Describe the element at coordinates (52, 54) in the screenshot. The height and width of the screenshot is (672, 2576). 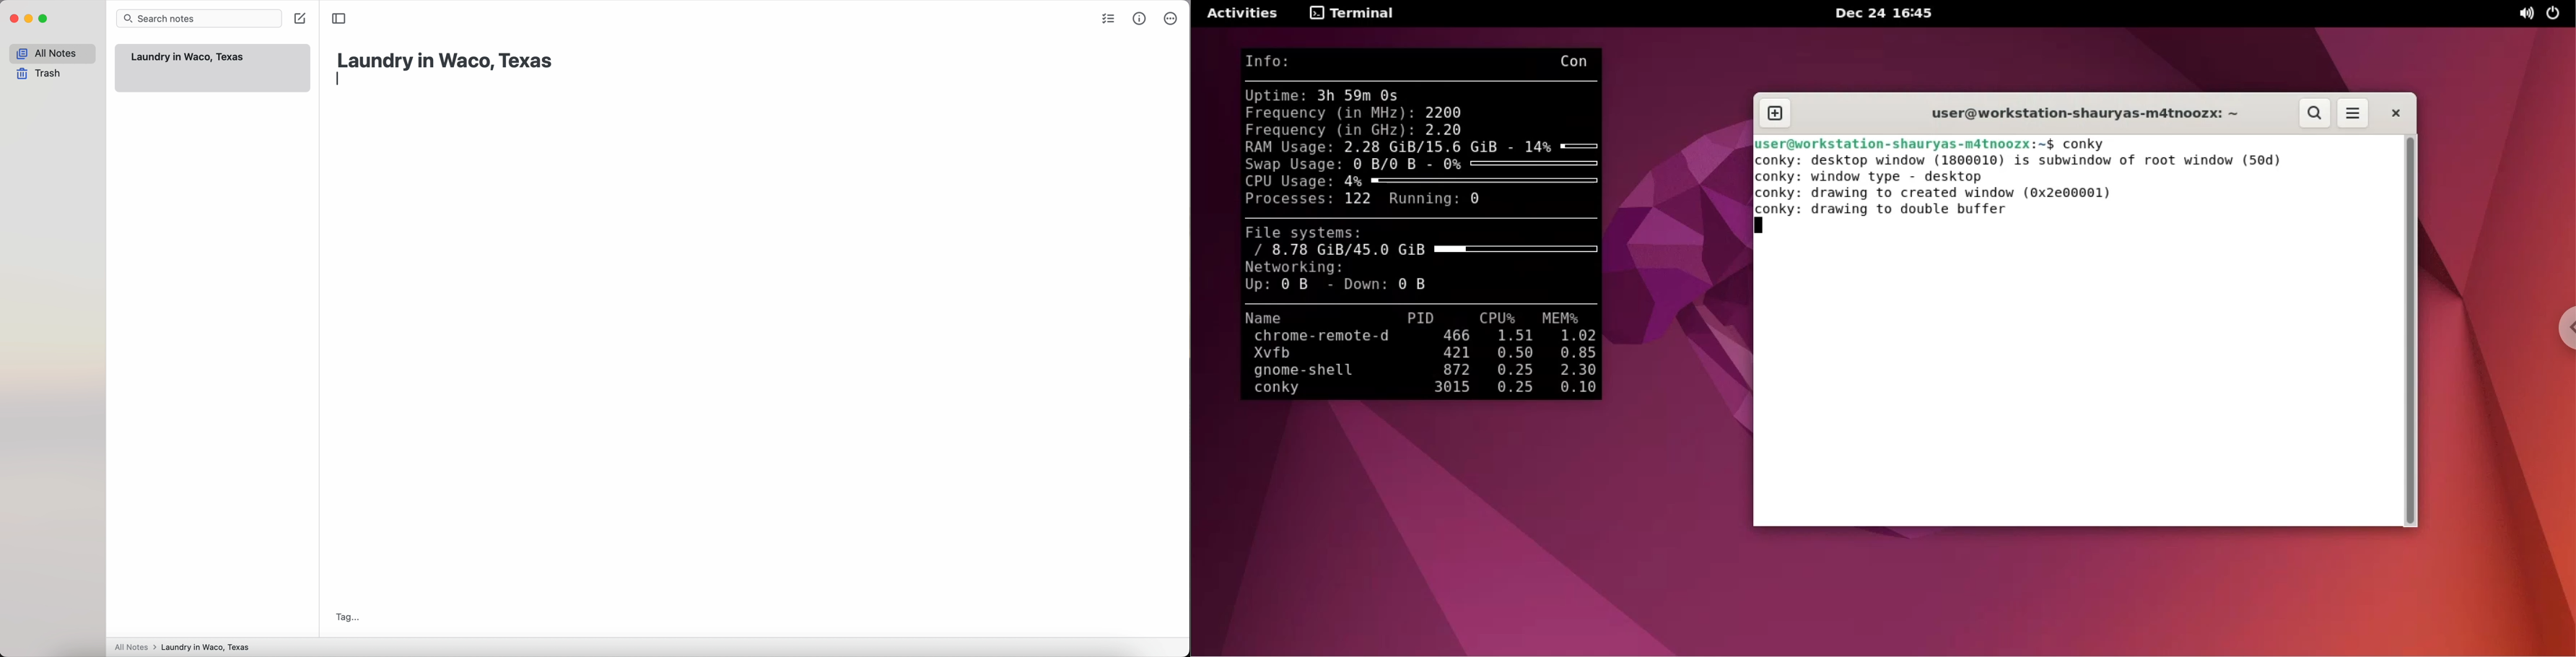
I see `all notes` at that location.